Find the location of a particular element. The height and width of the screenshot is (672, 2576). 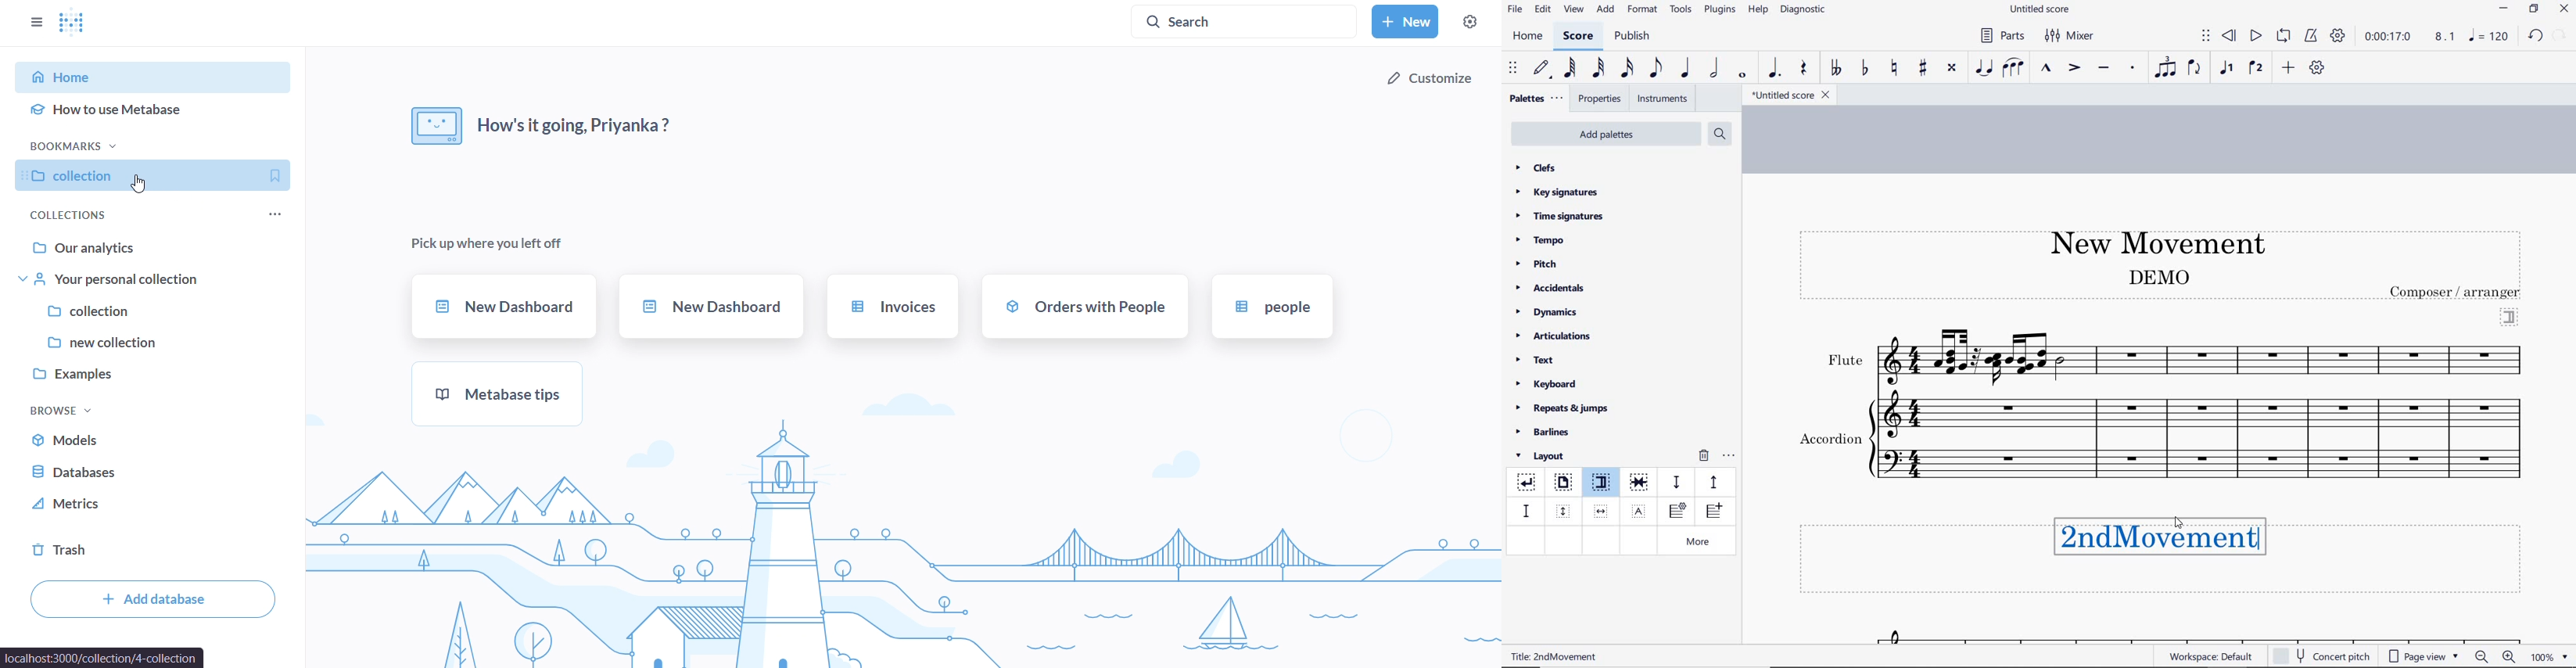

database is located at coordinates (137, 471).